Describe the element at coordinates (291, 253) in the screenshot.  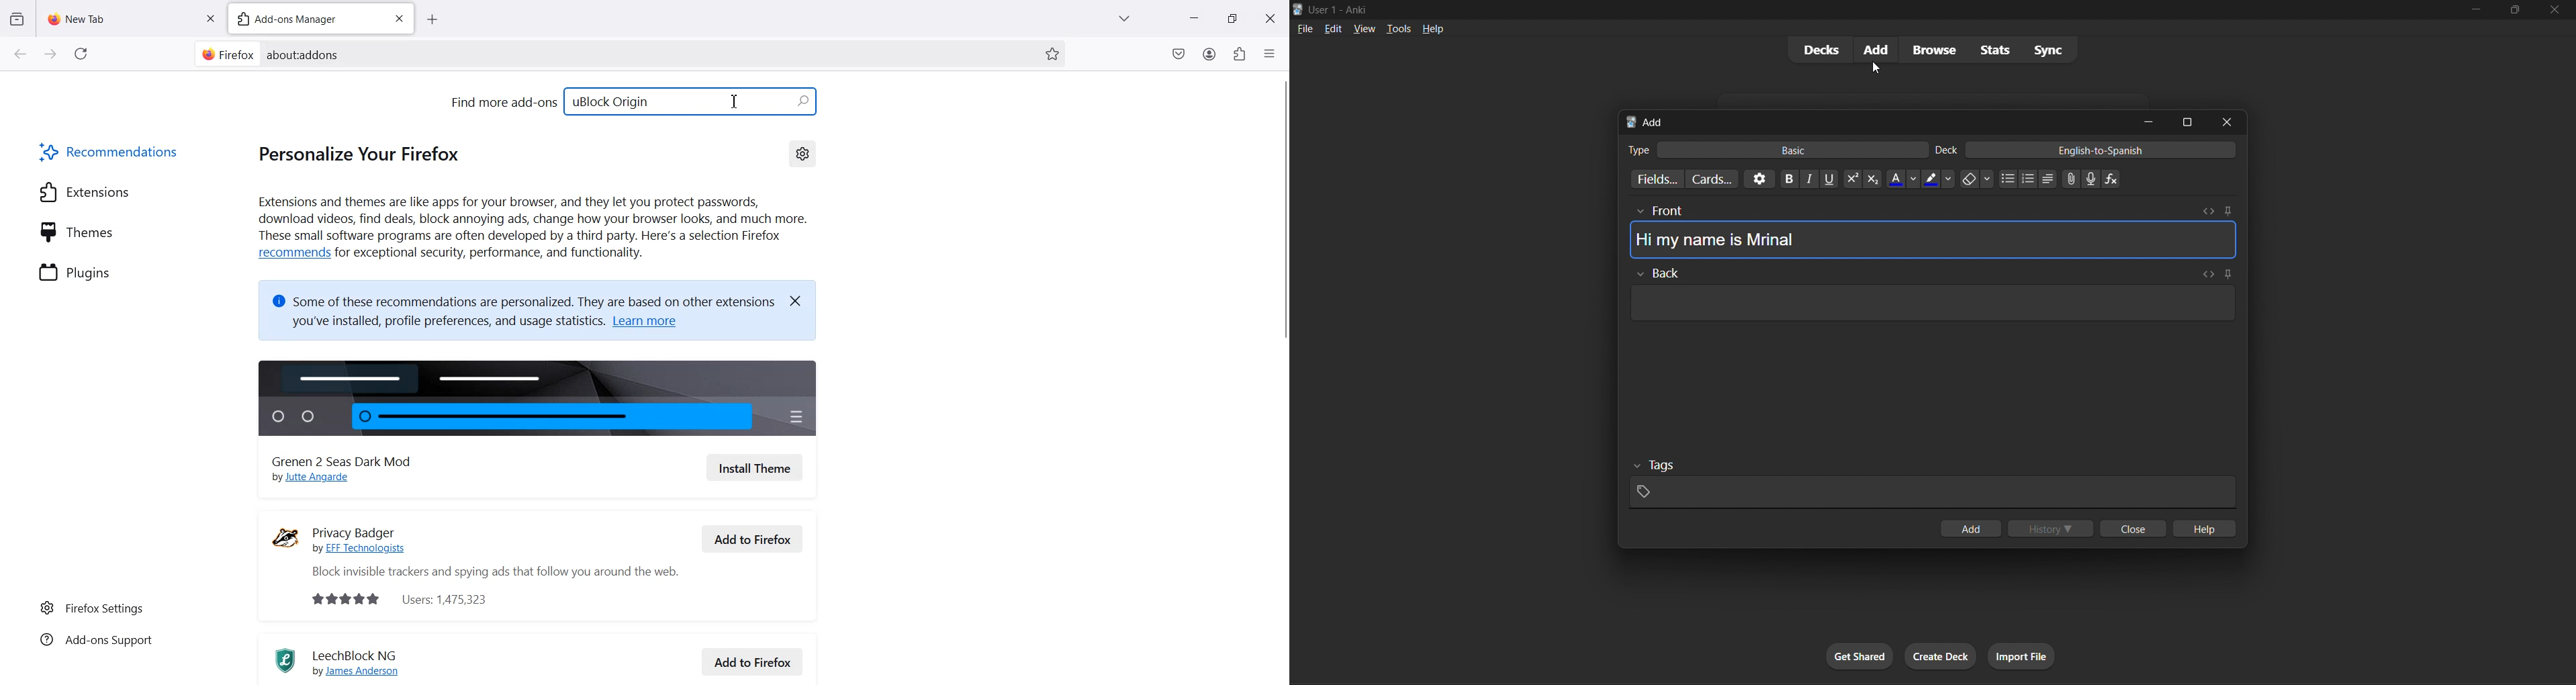
I see `recommends` at that location.